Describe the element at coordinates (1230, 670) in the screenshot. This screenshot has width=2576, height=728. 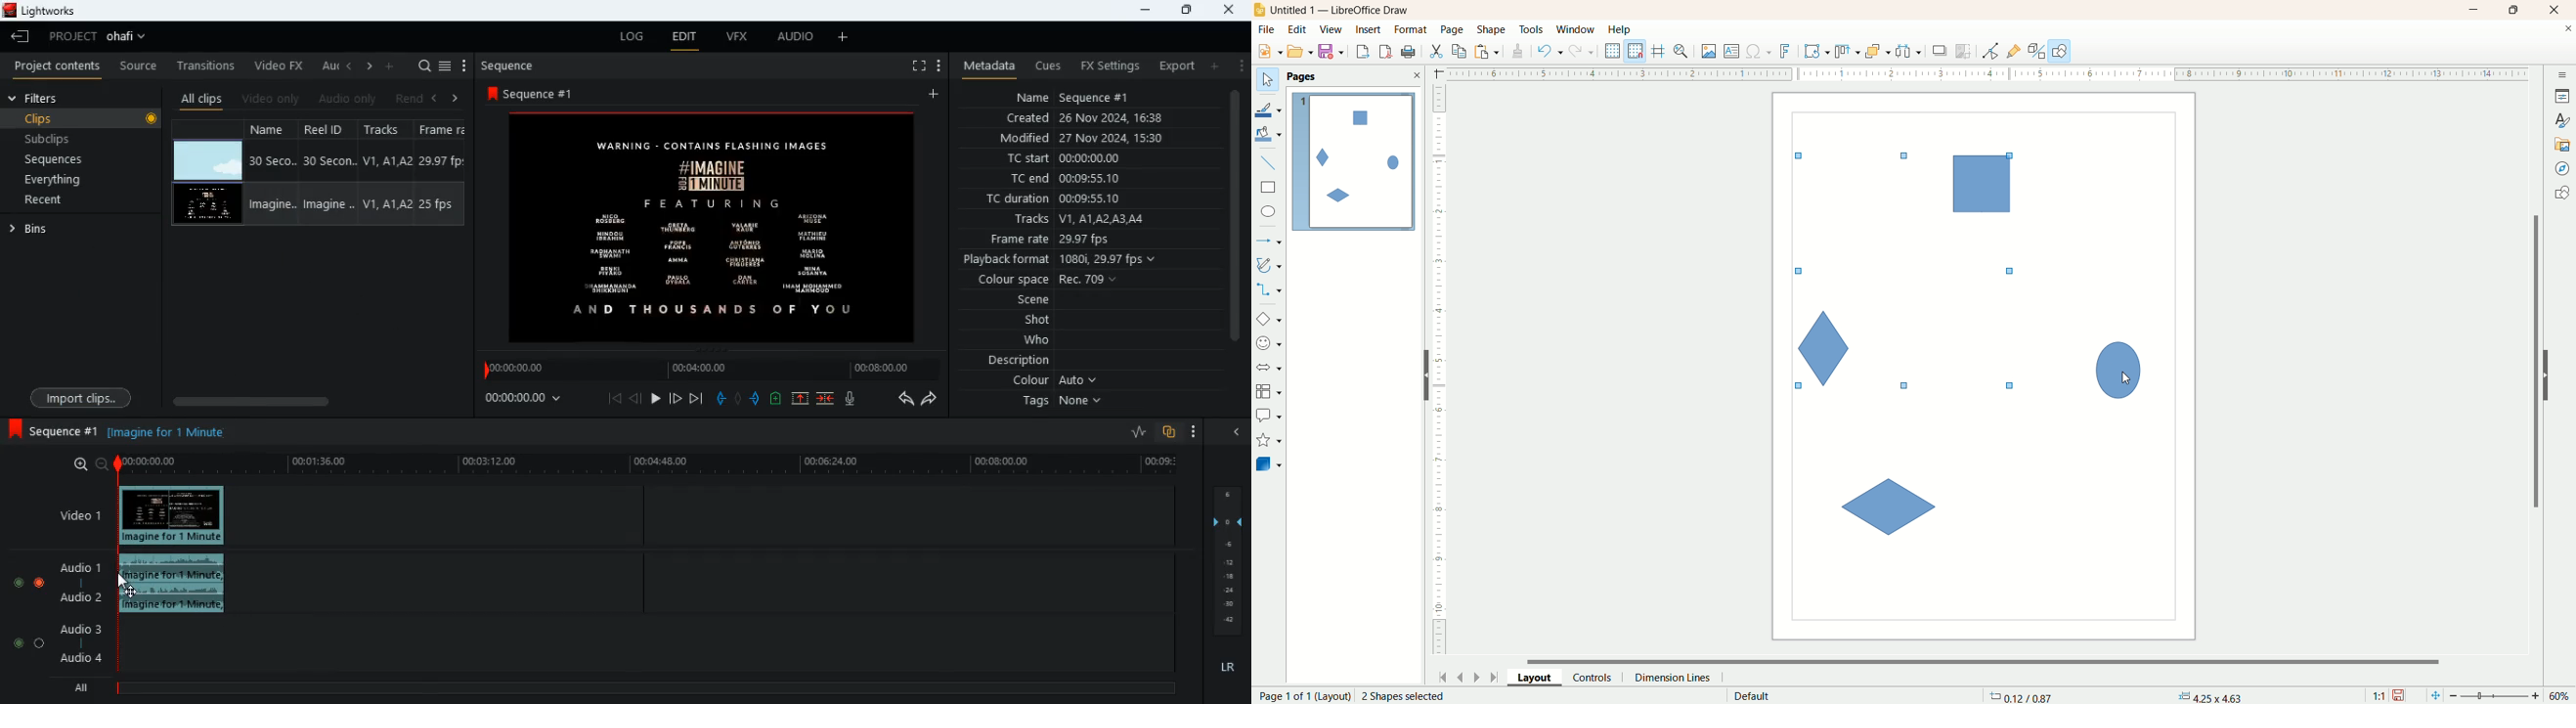
I see `lr` at that location.